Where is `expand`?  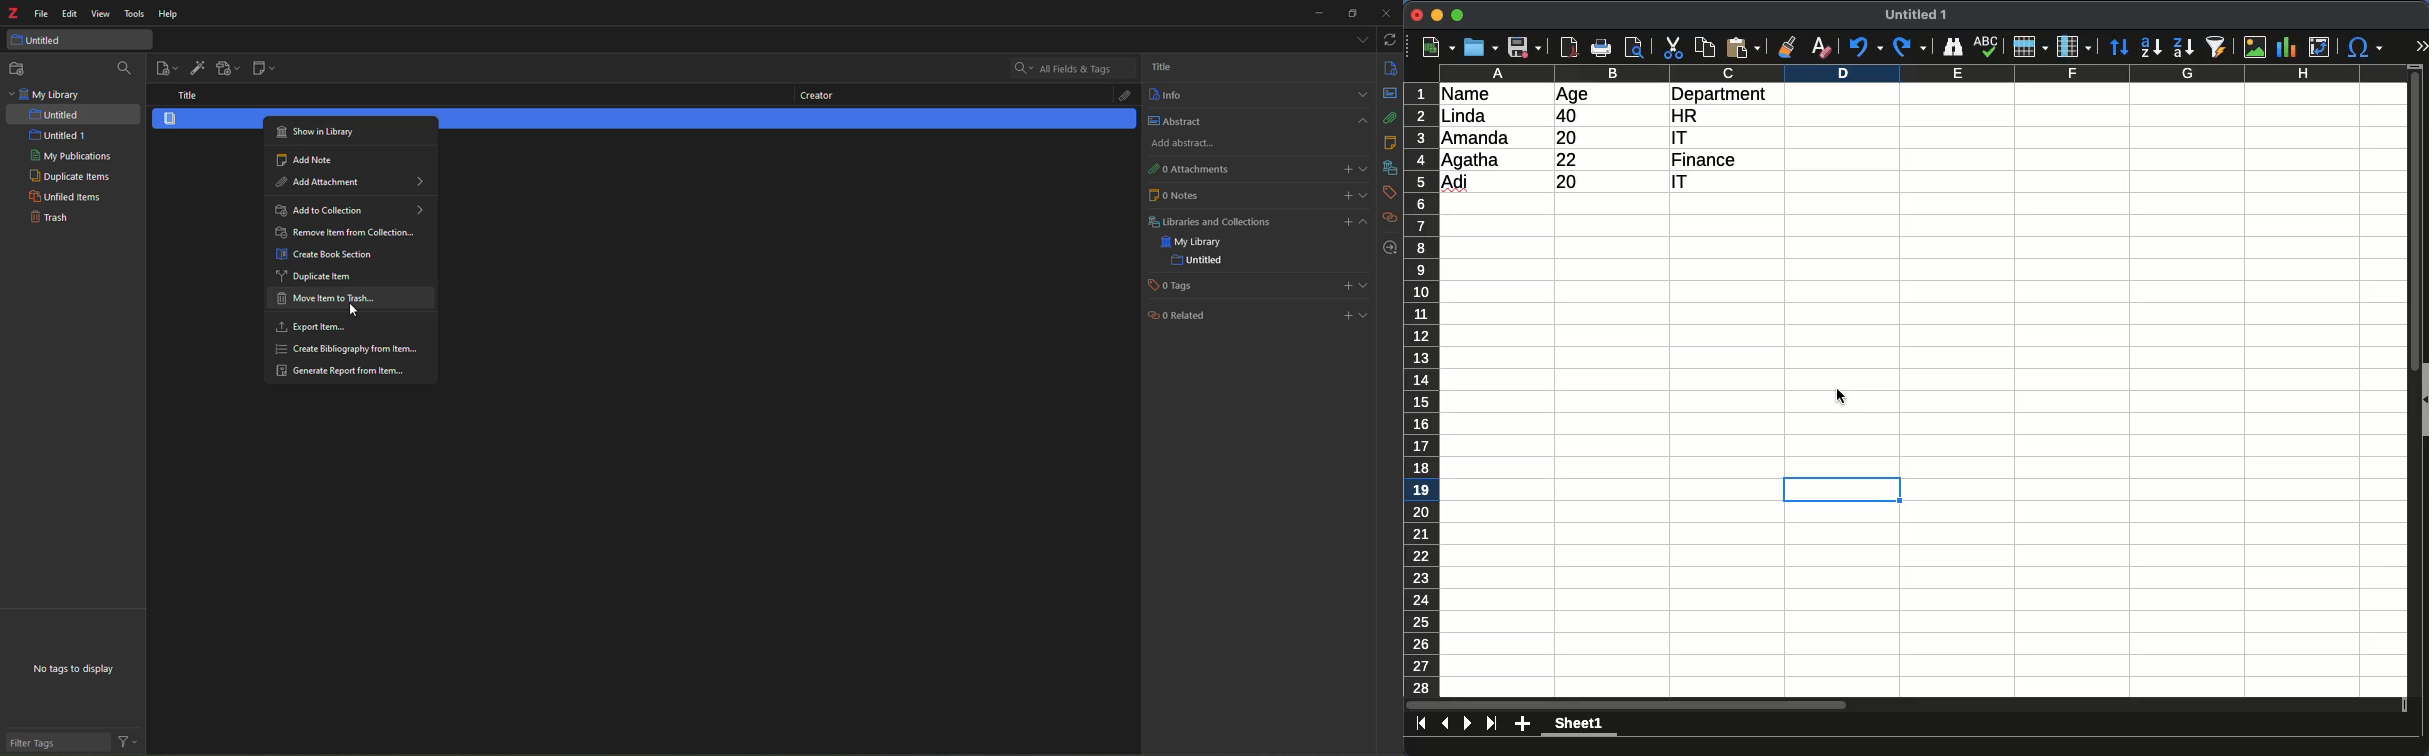
expand is located at coordinates (1361, 95).